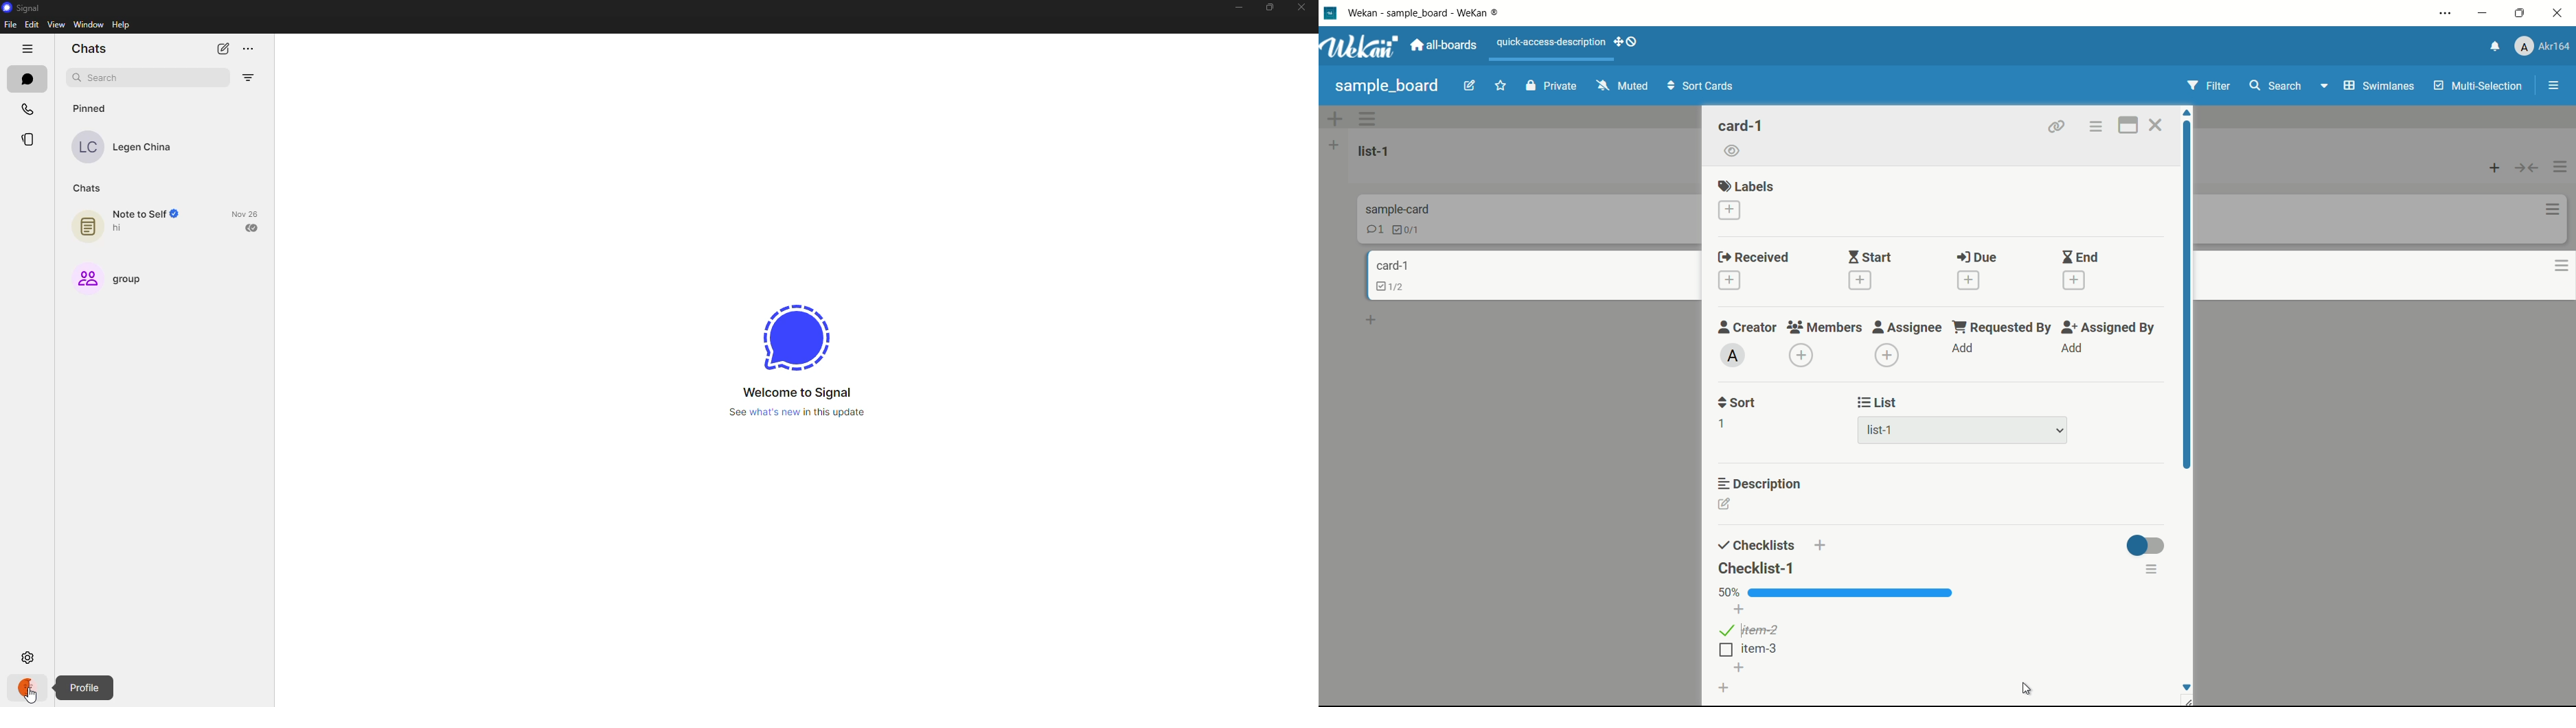 This screenshot has height=728, width=2576. I want to click on list actions, so click(2560, 166).